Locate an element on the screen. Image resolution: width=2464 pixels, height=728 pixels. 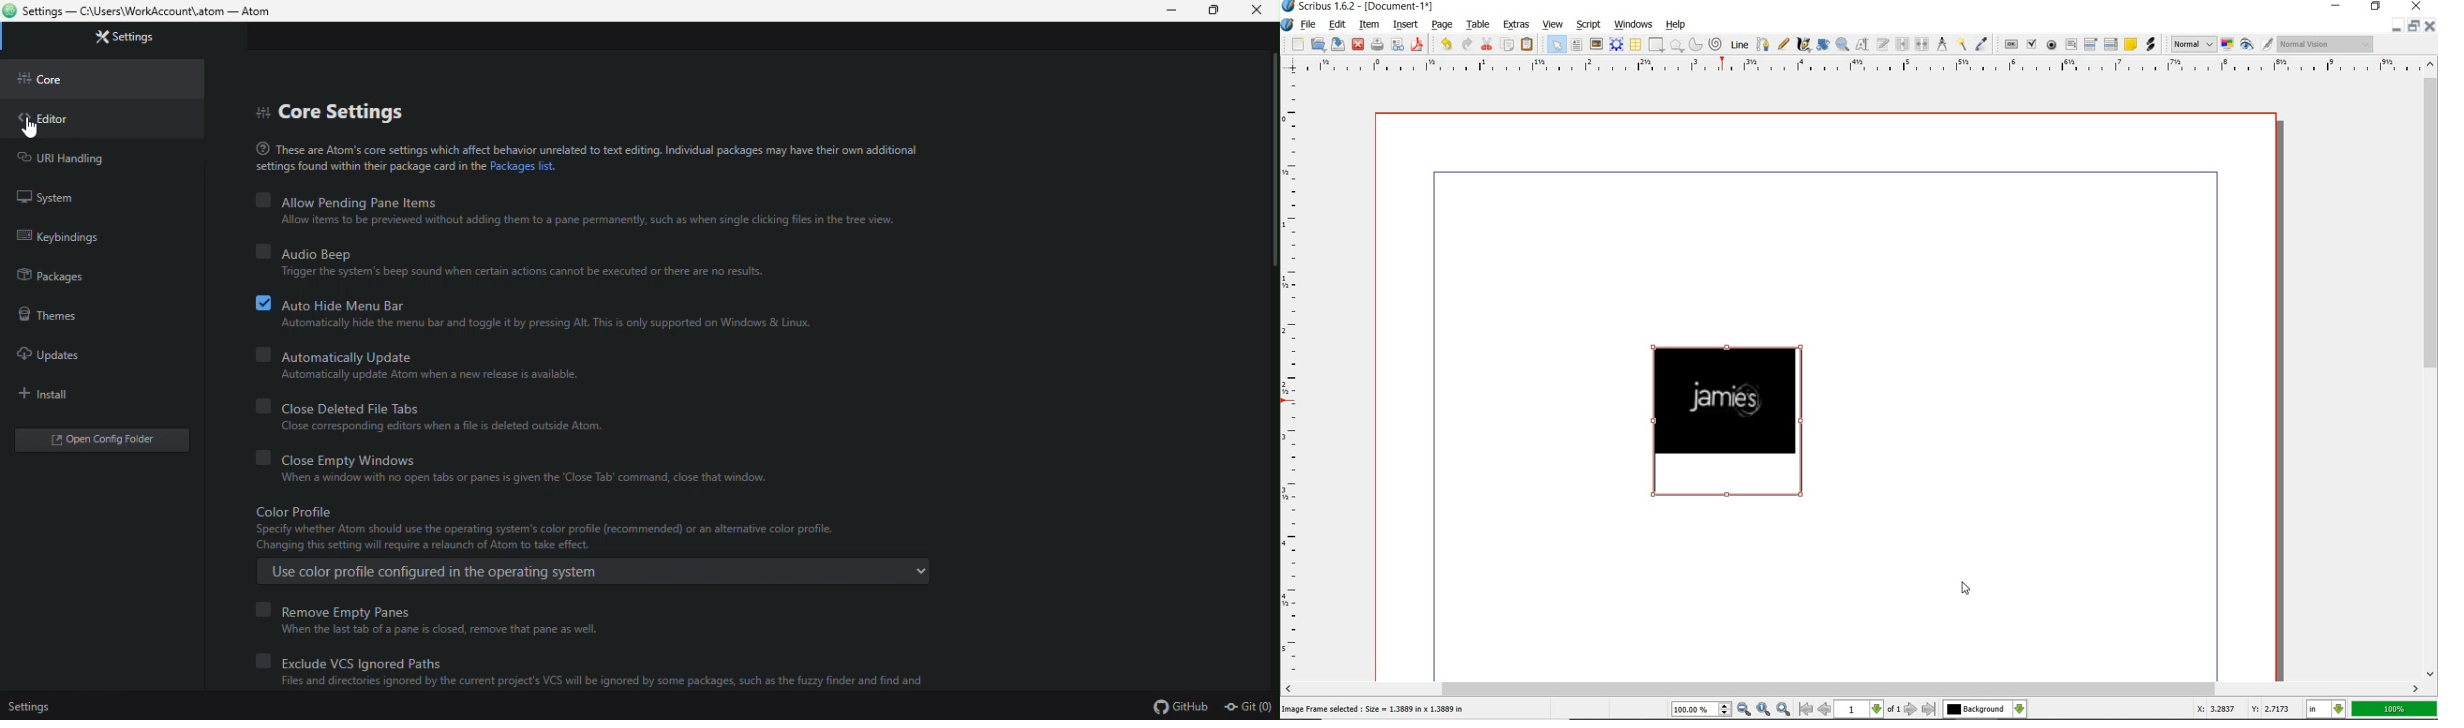
script is located at coordinates (1588, 24).